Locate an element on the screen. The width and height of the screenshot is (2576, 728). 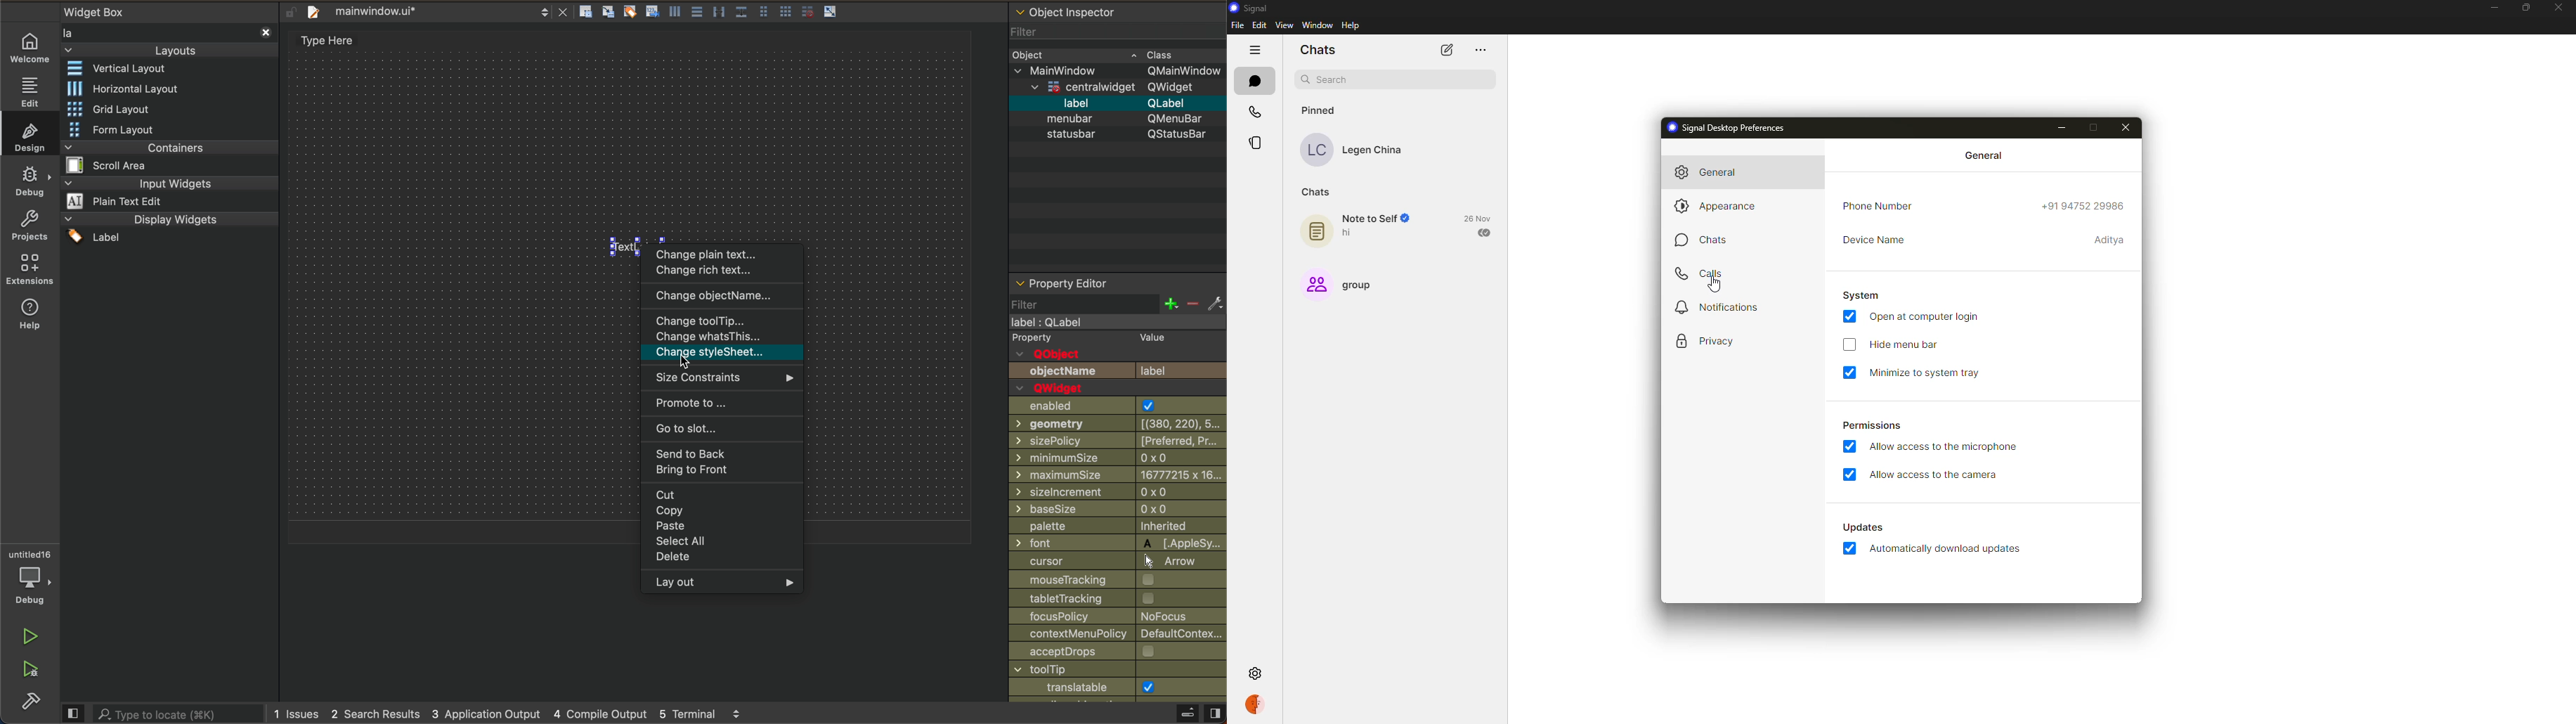
5 terminal is located at coordinates (705, 714).